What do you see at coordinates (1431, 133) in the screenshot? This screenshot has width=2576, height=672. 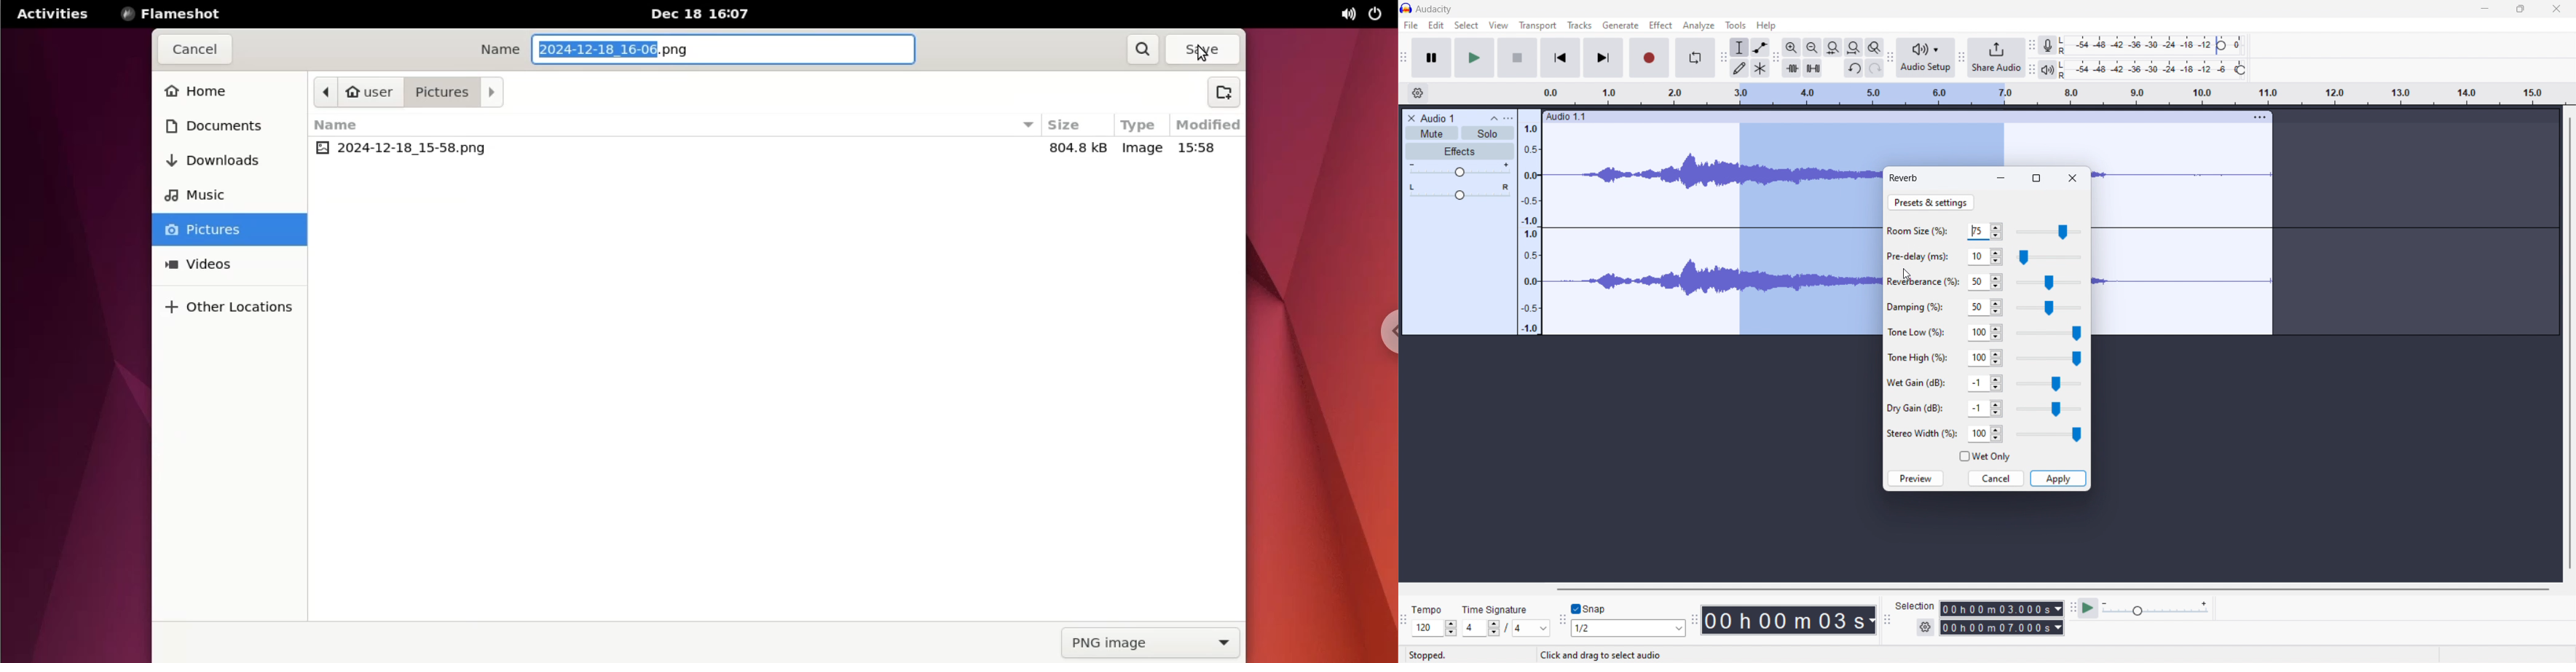 I see `mute` at bounding box center [1431, 133].